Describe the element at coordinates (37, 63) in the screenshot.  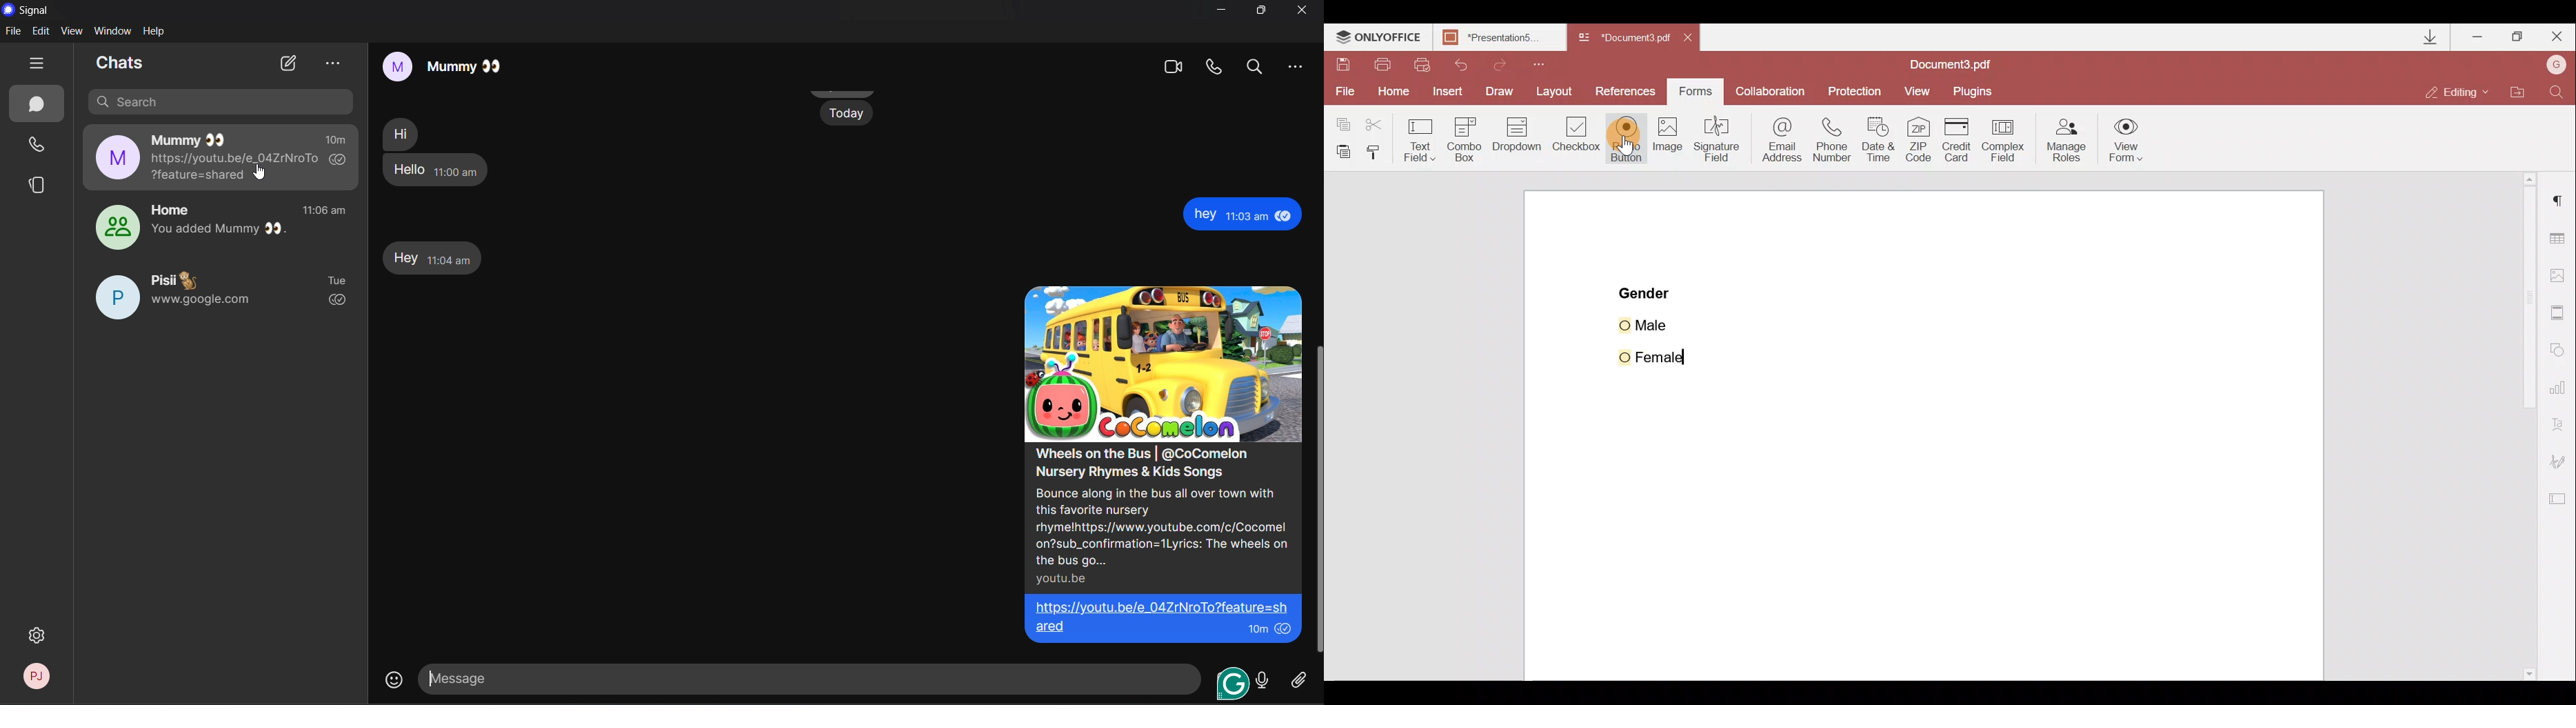
I see `hide tabs` at that location.